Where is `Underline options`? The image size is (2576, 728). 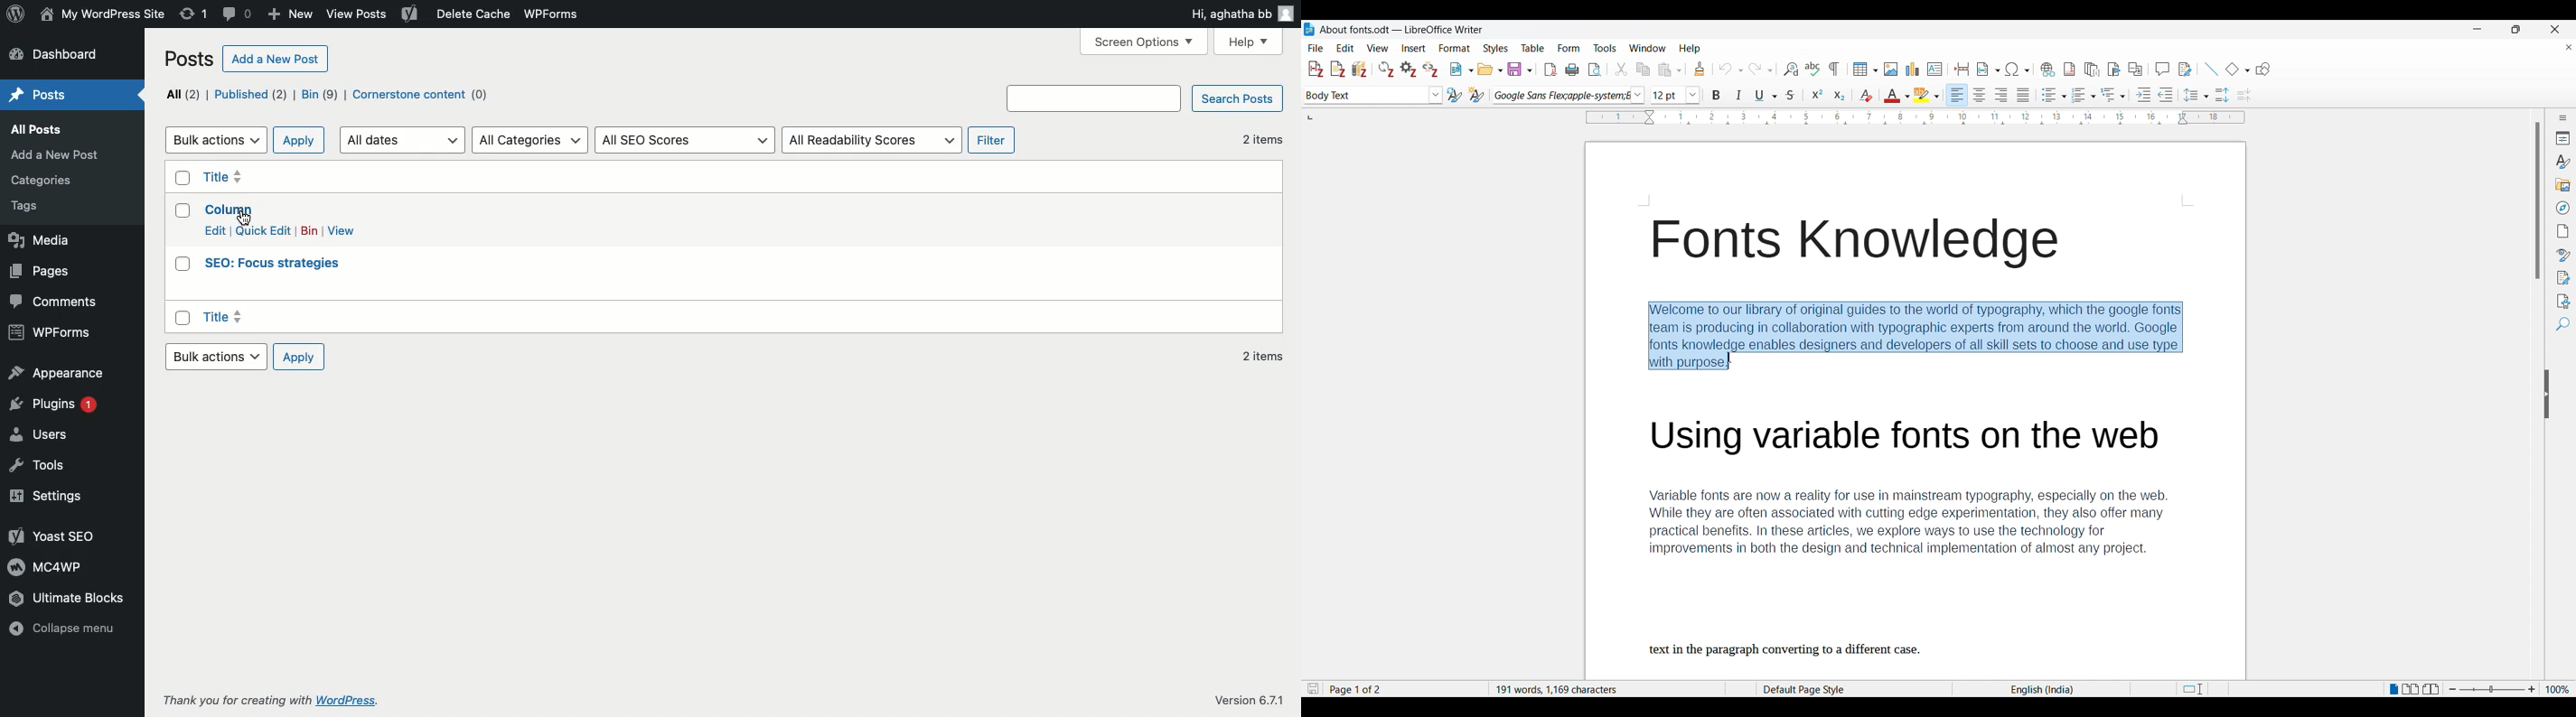
Underline options is located at coordinates (1766, 96).